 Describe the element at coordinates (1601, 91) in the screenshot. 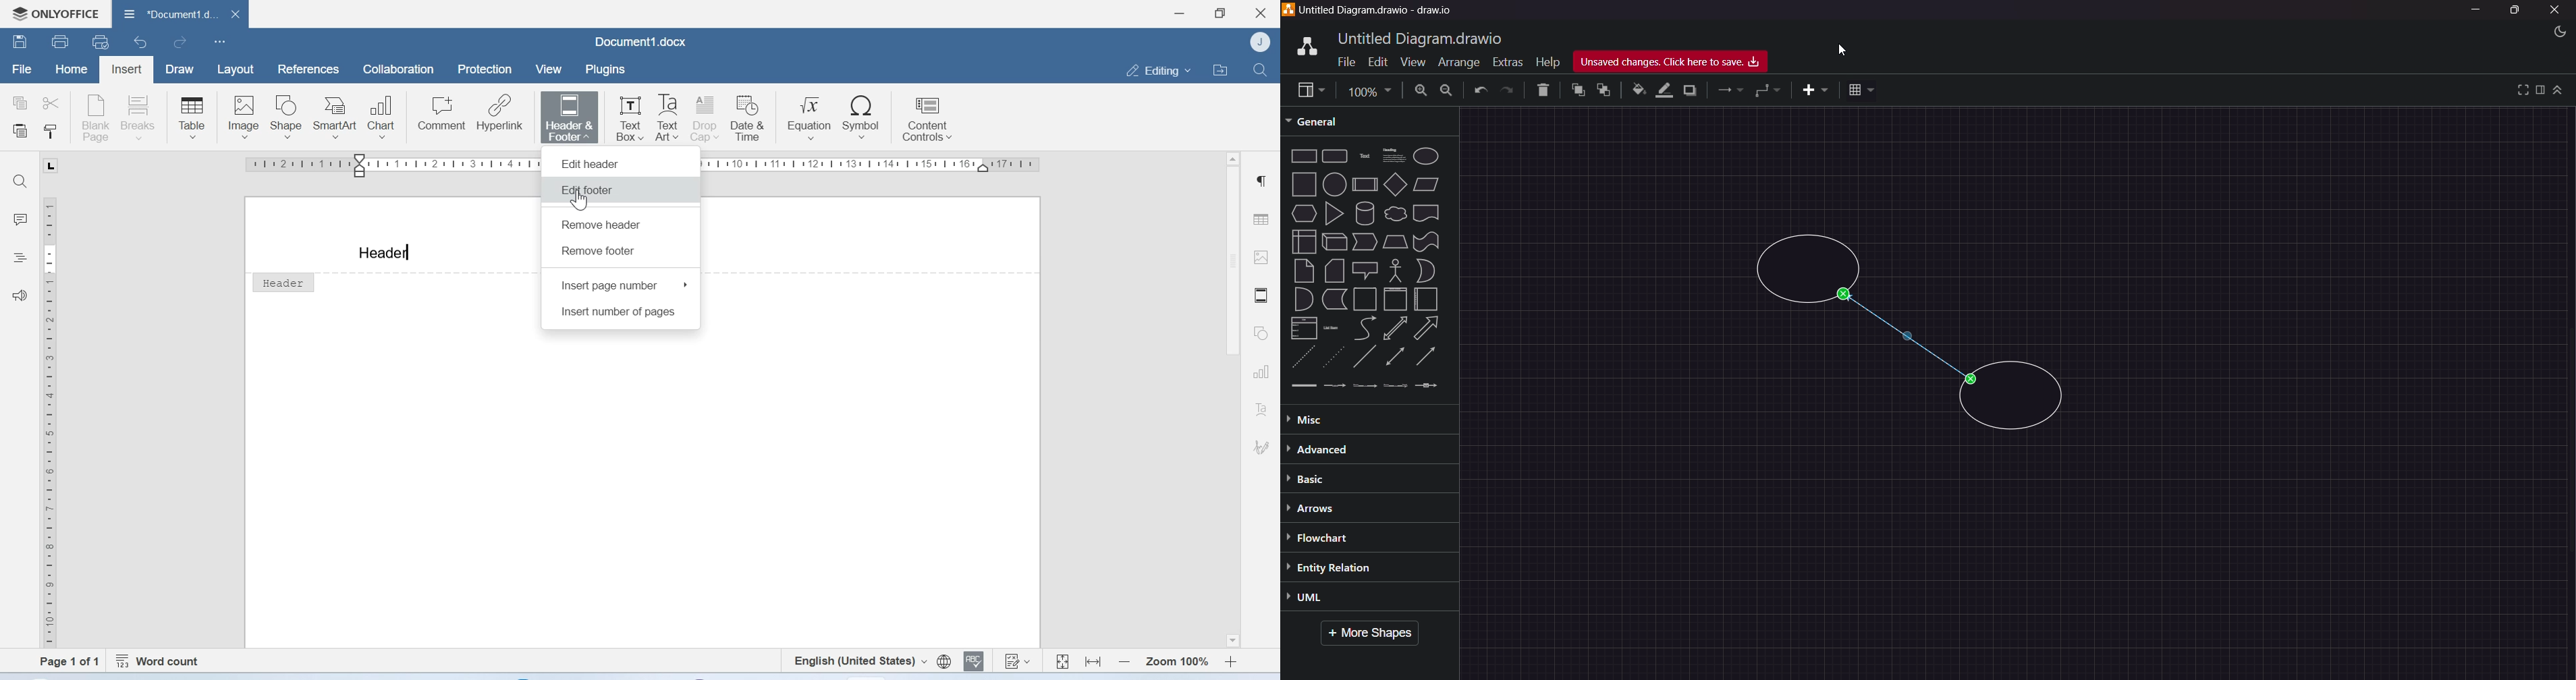

I see `to back` at that location.